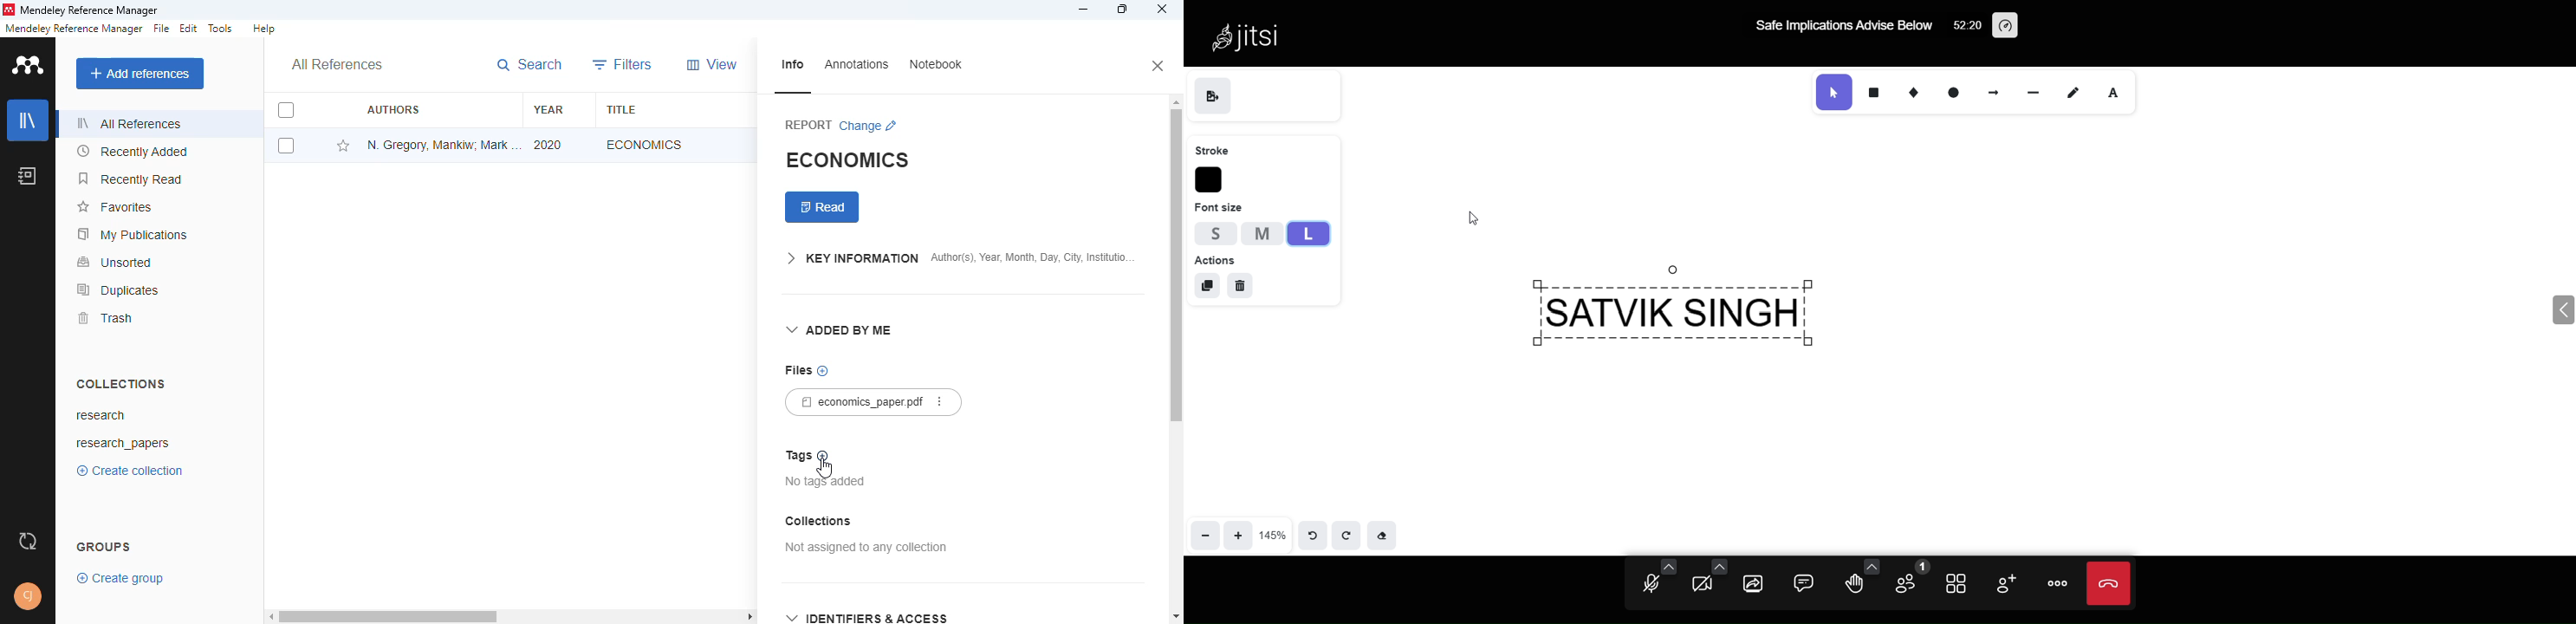 The width and height of the screenshot is (2576, 644). Describe the element at coordinates (623, 65) in the screenshot. I see `filters` at that location.